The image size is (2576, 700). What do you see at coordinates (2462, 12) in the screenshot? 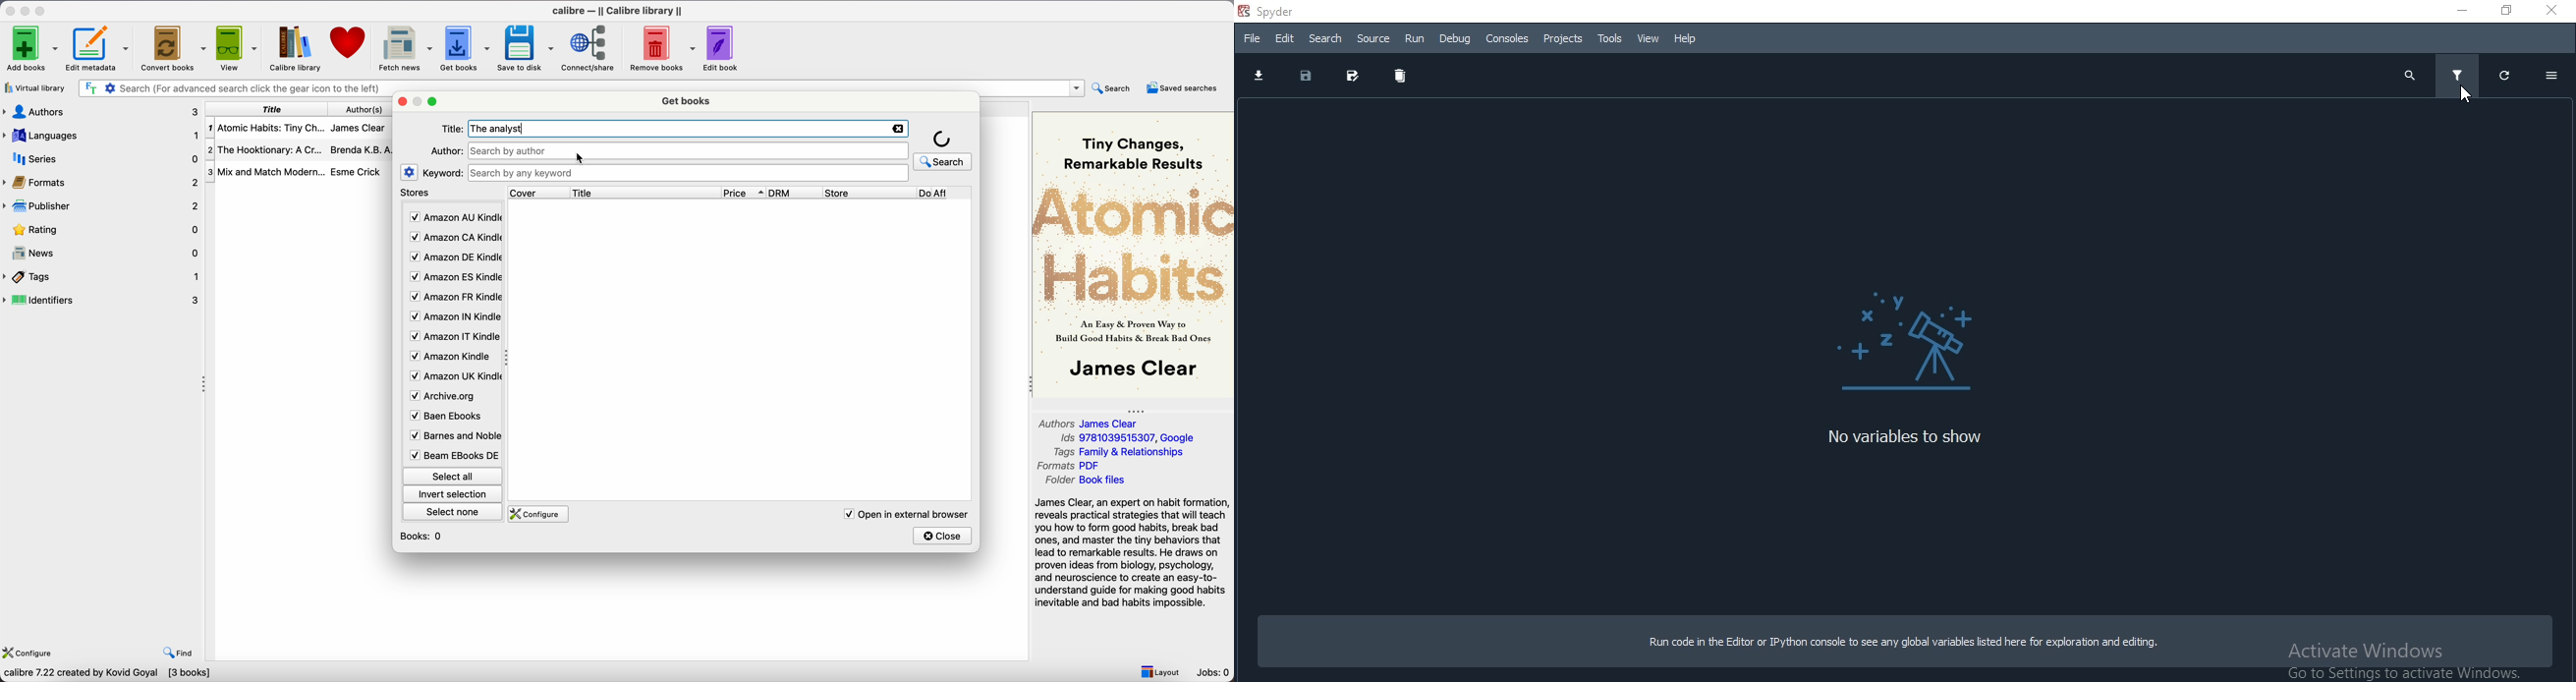
I see `Minimise` at bounding box center [2462, 12].